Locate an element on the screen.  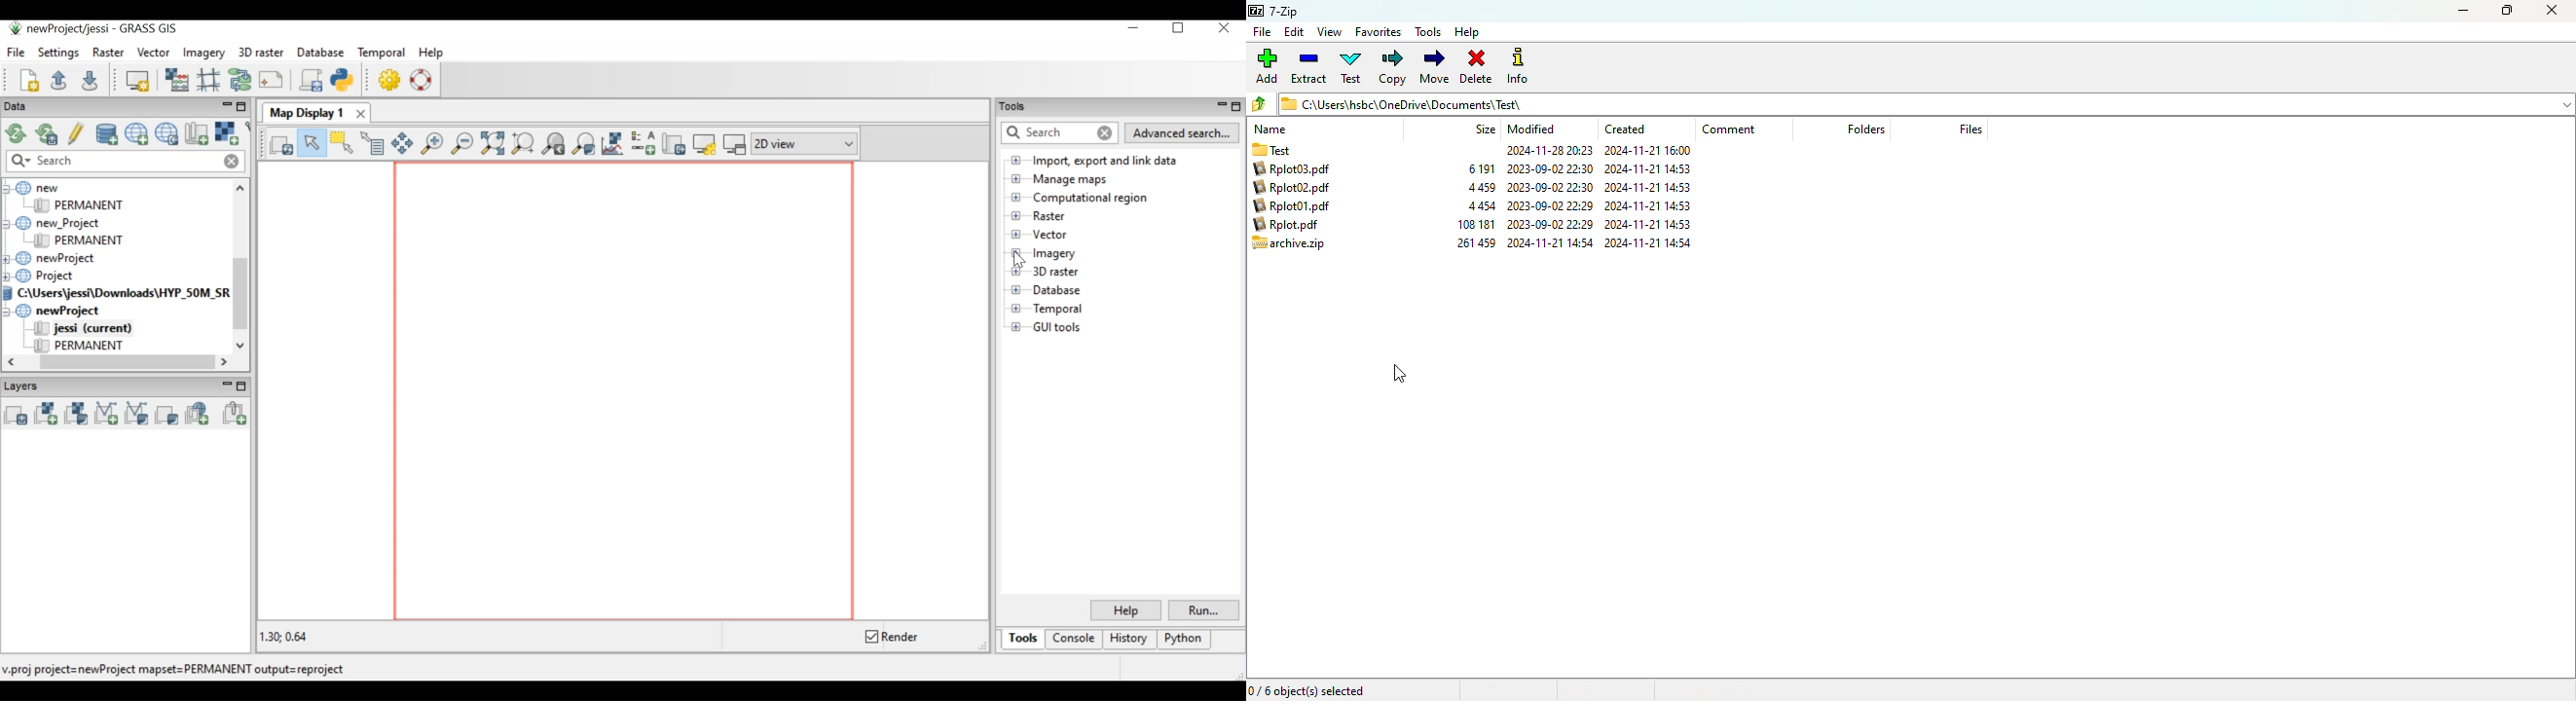
Advanced search is located at coordinates (1181, 132).